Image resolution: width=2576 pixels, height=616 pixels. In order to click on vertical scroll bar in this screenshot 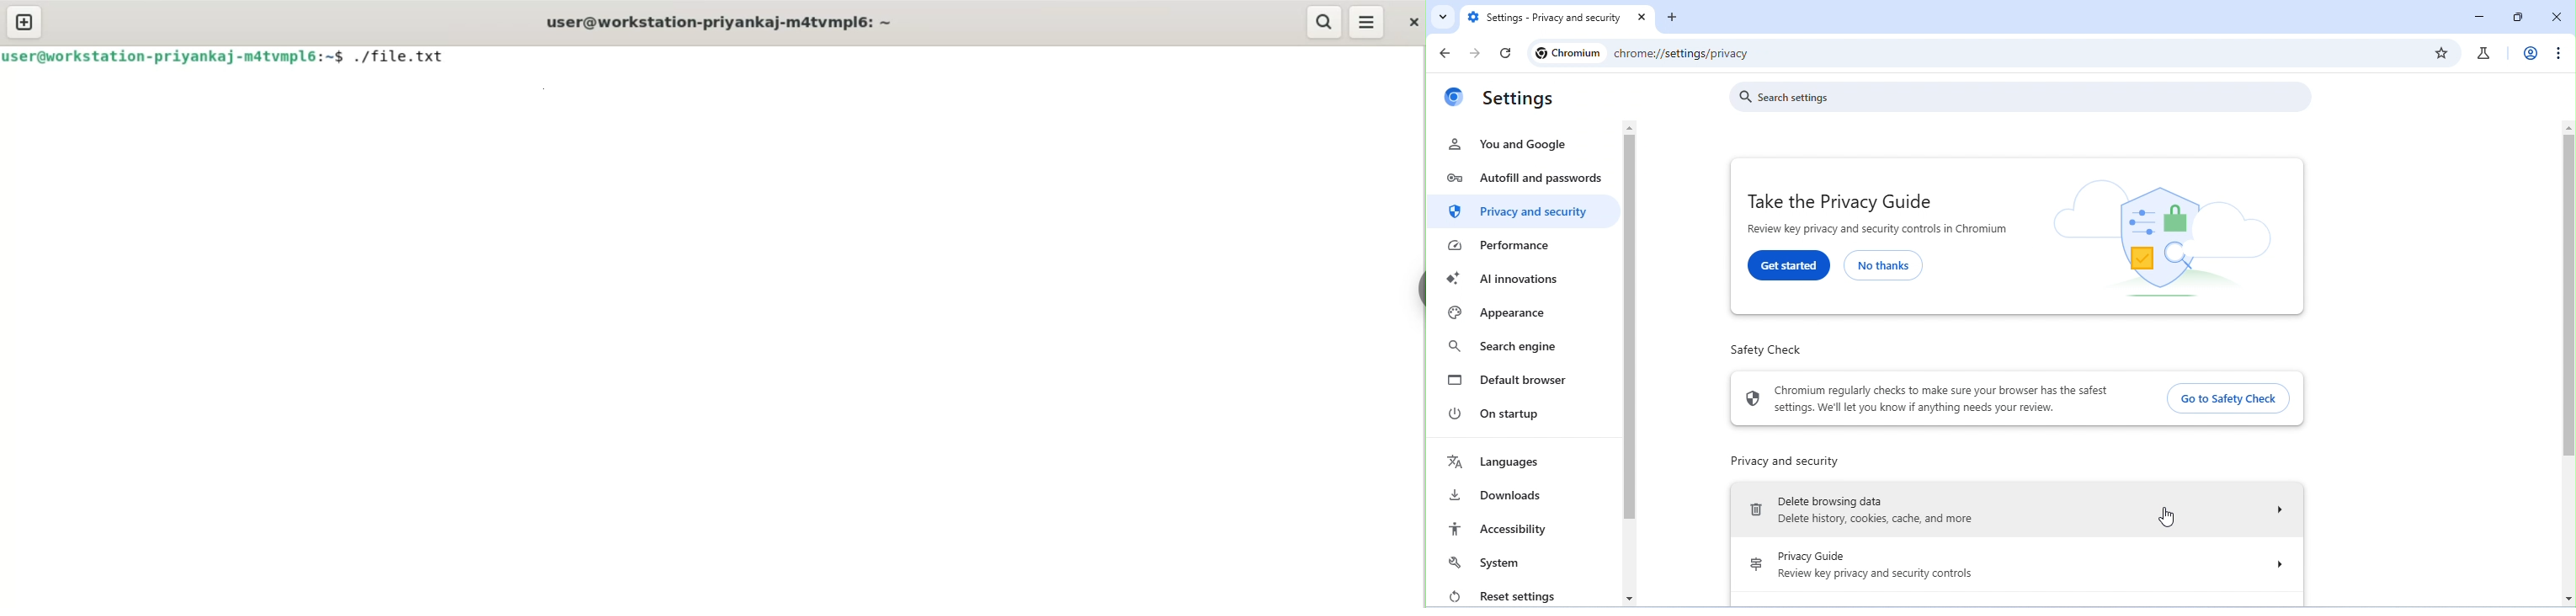, I will do `click(2568, 363)`.